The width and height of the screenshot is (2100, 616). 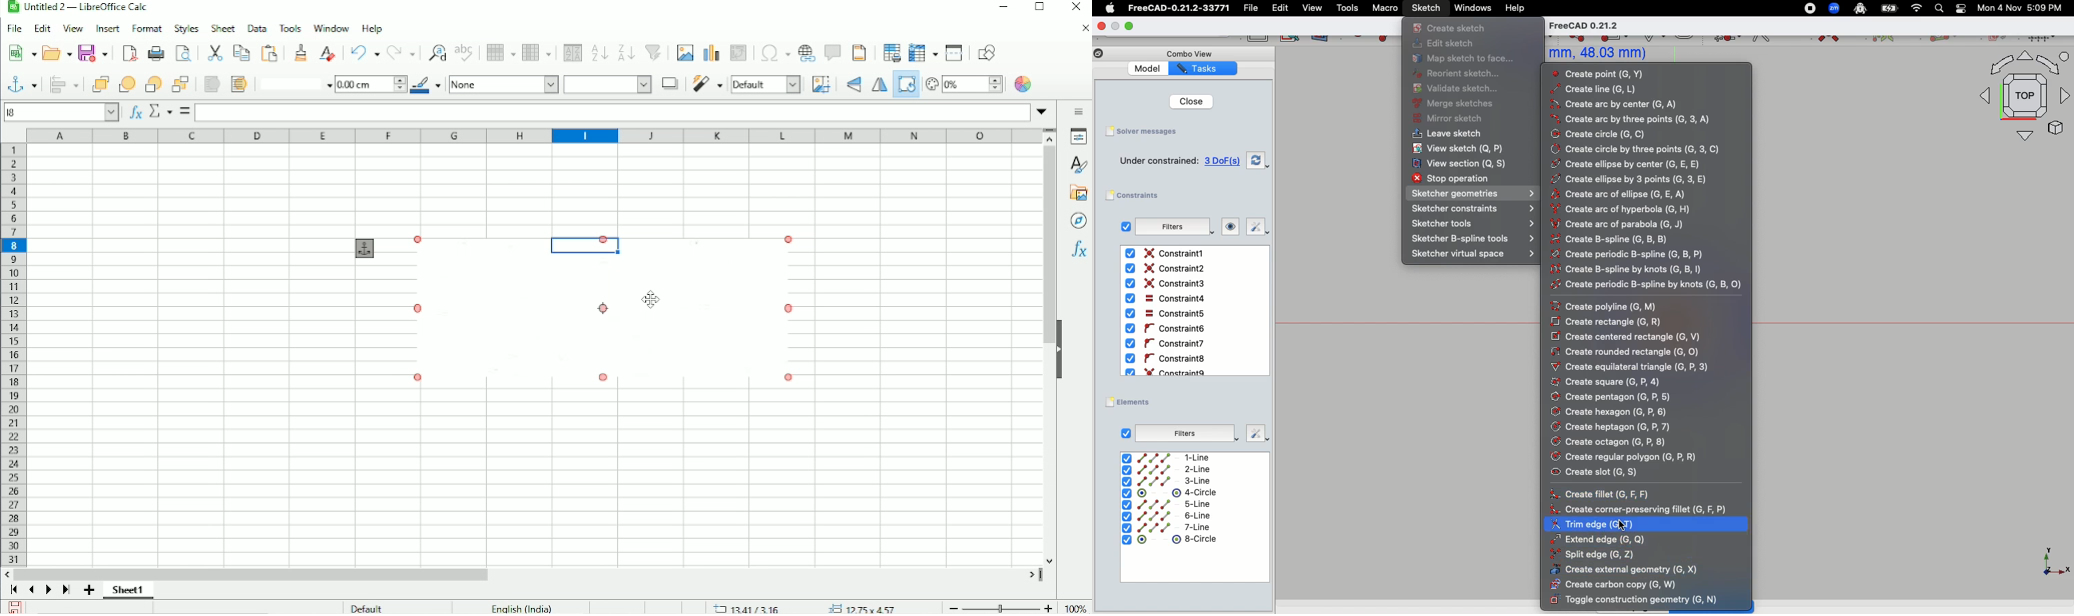 I want to click on None, so click(x=503, y=84).